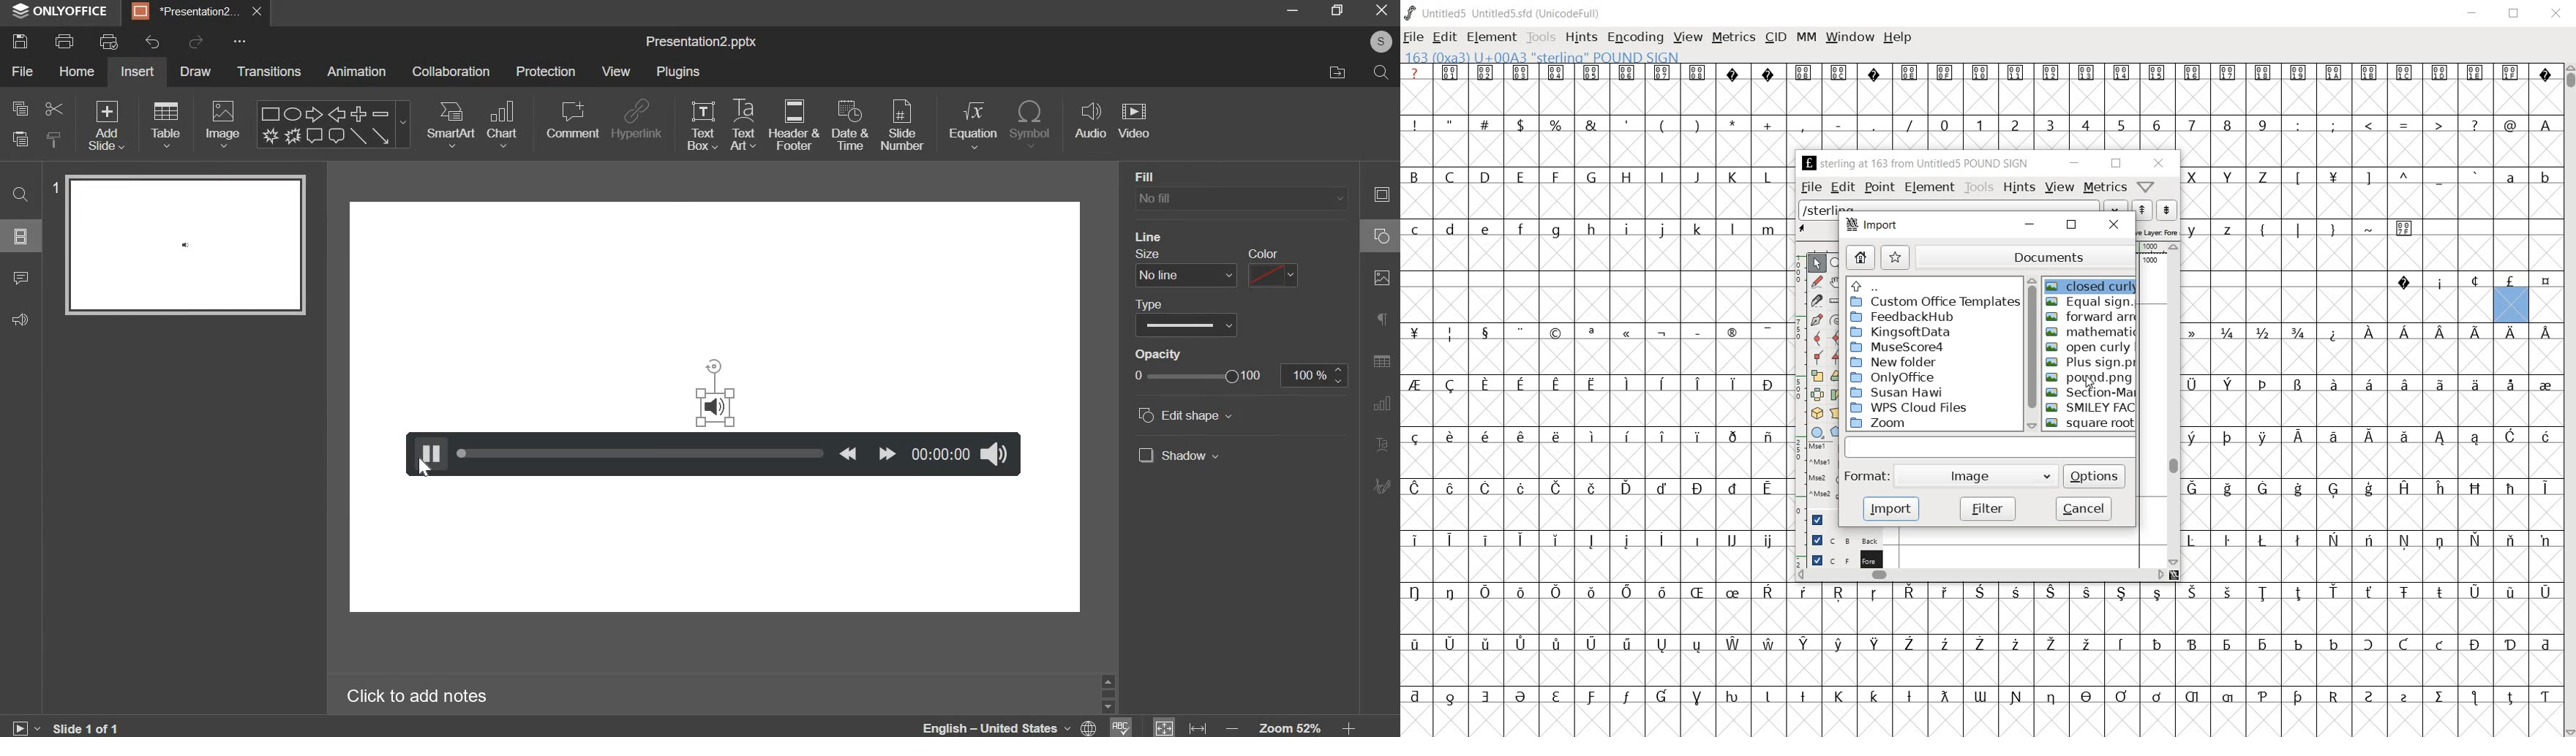 This screenshot has height=756, width=2576. I want to click on Symbol, so click(1734, 697).